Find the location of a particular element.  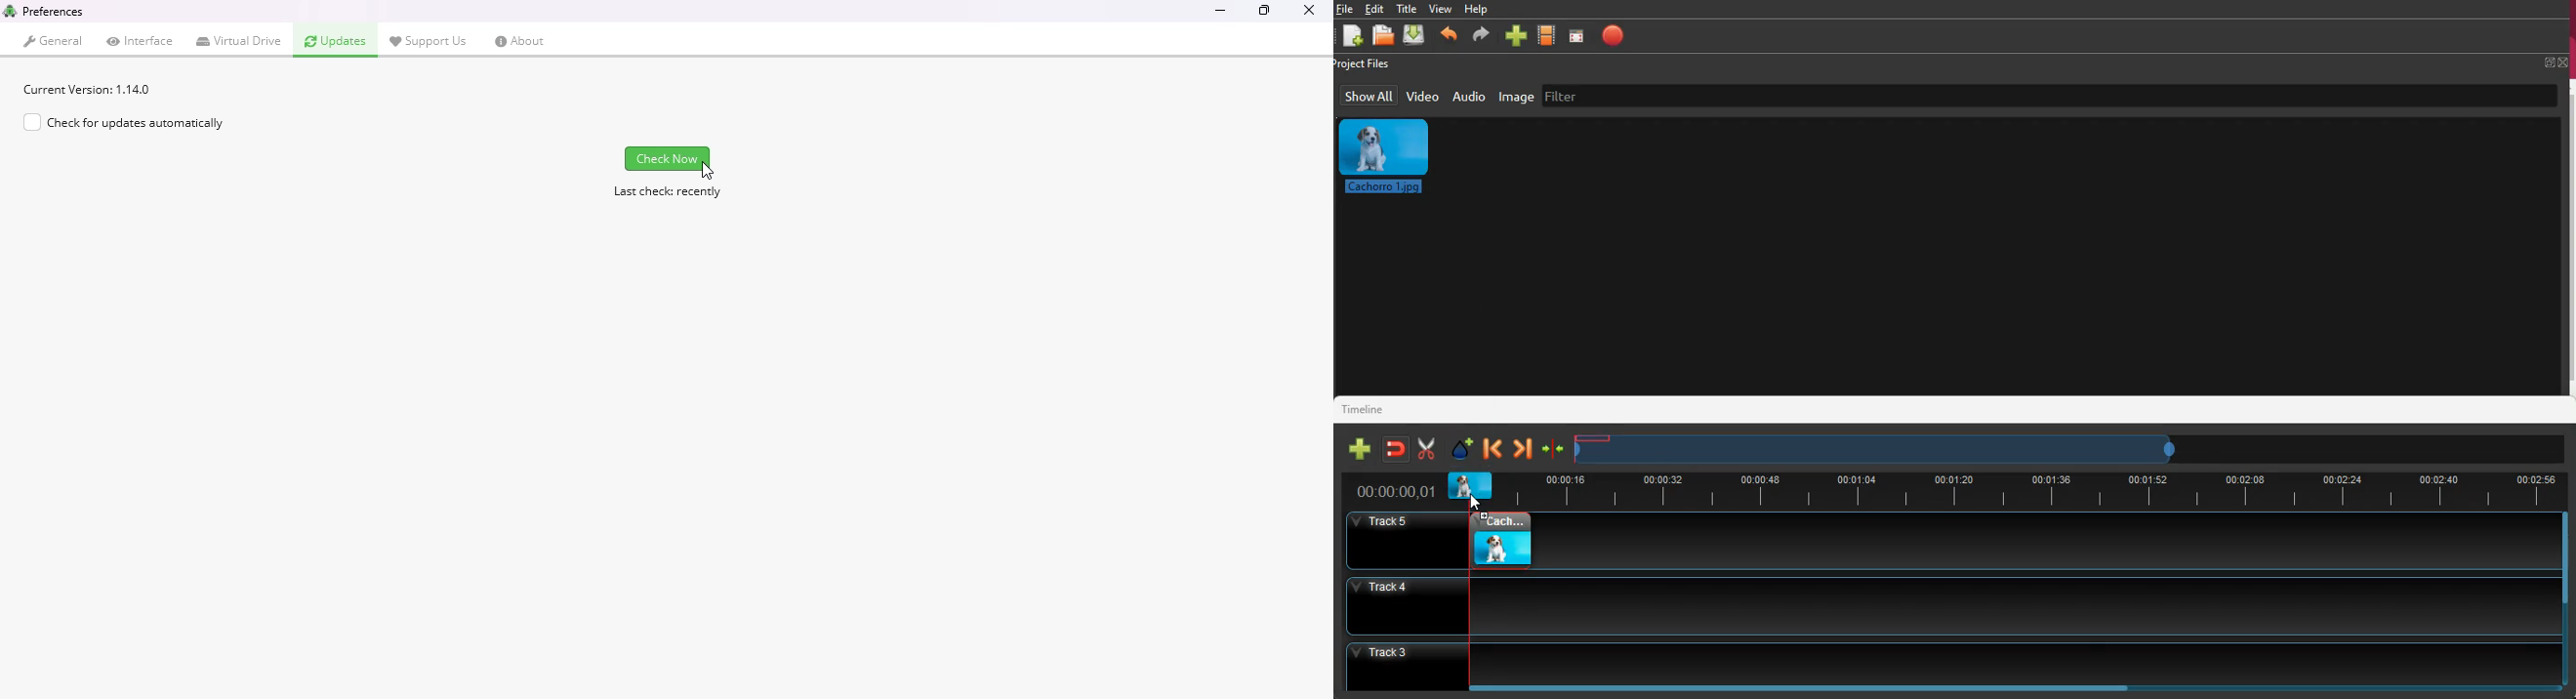

backward is located at coordinates (1450, 34).